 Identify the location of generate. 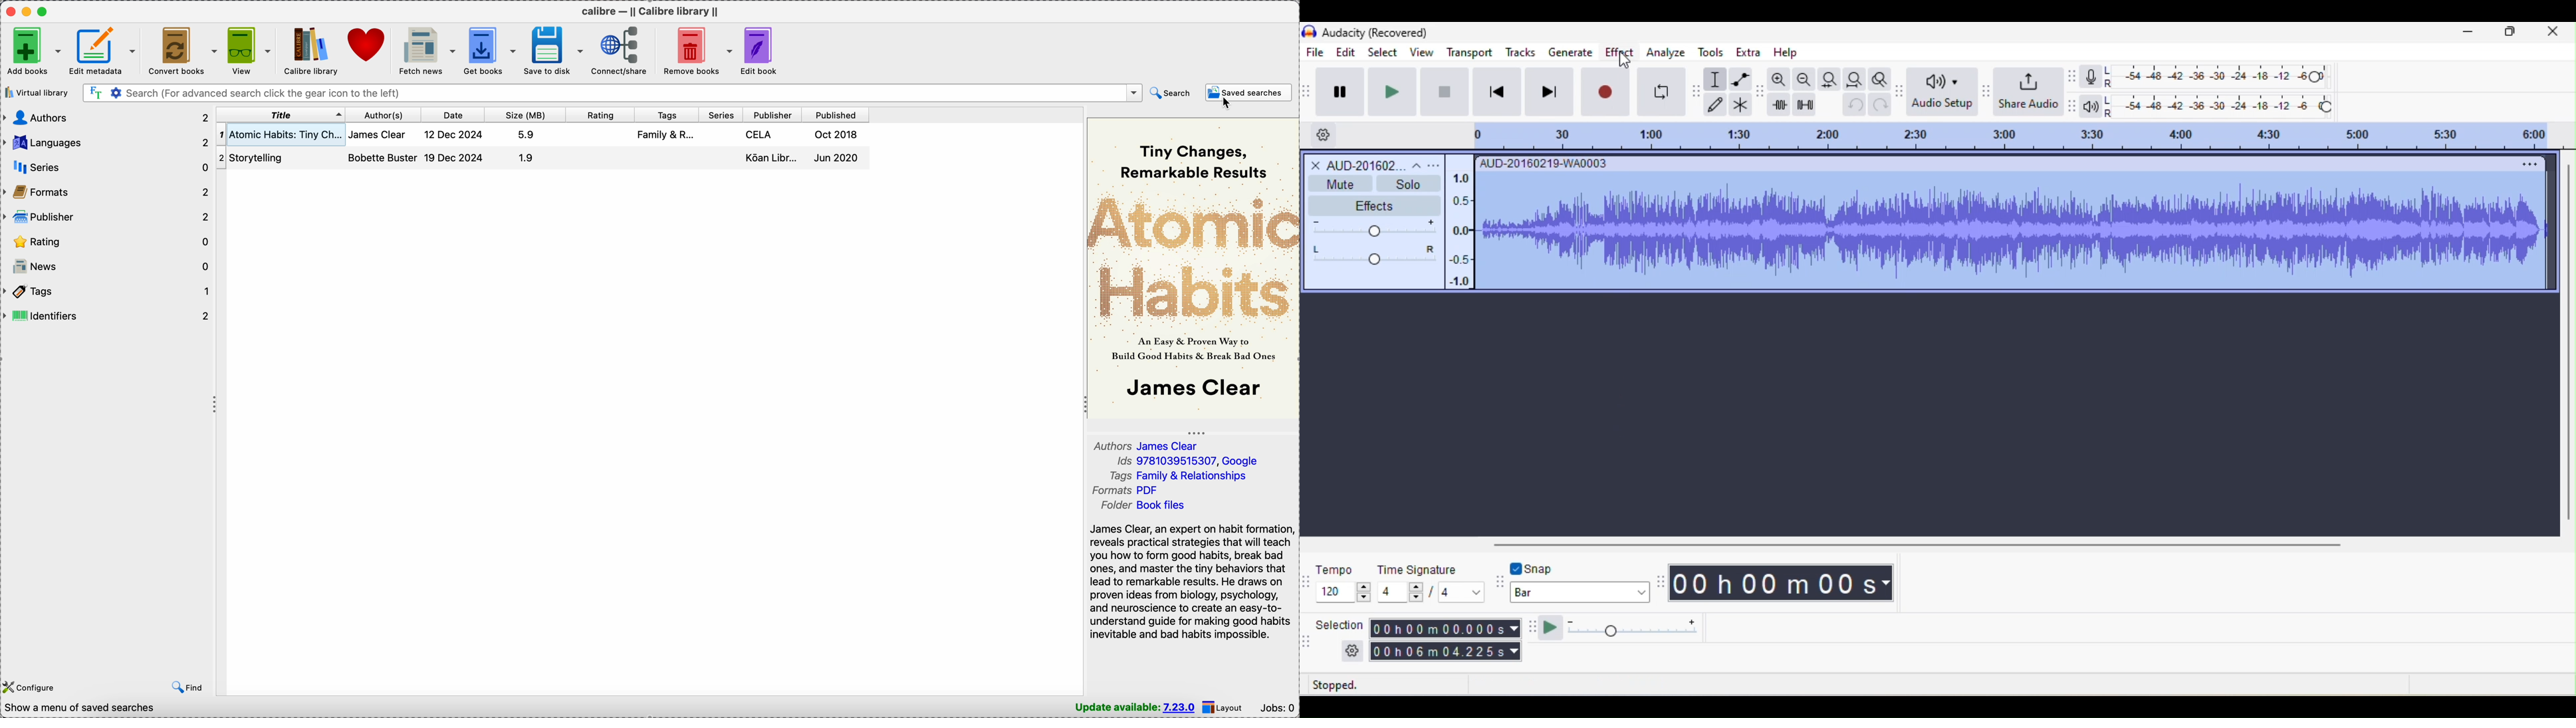
(1574, 51).